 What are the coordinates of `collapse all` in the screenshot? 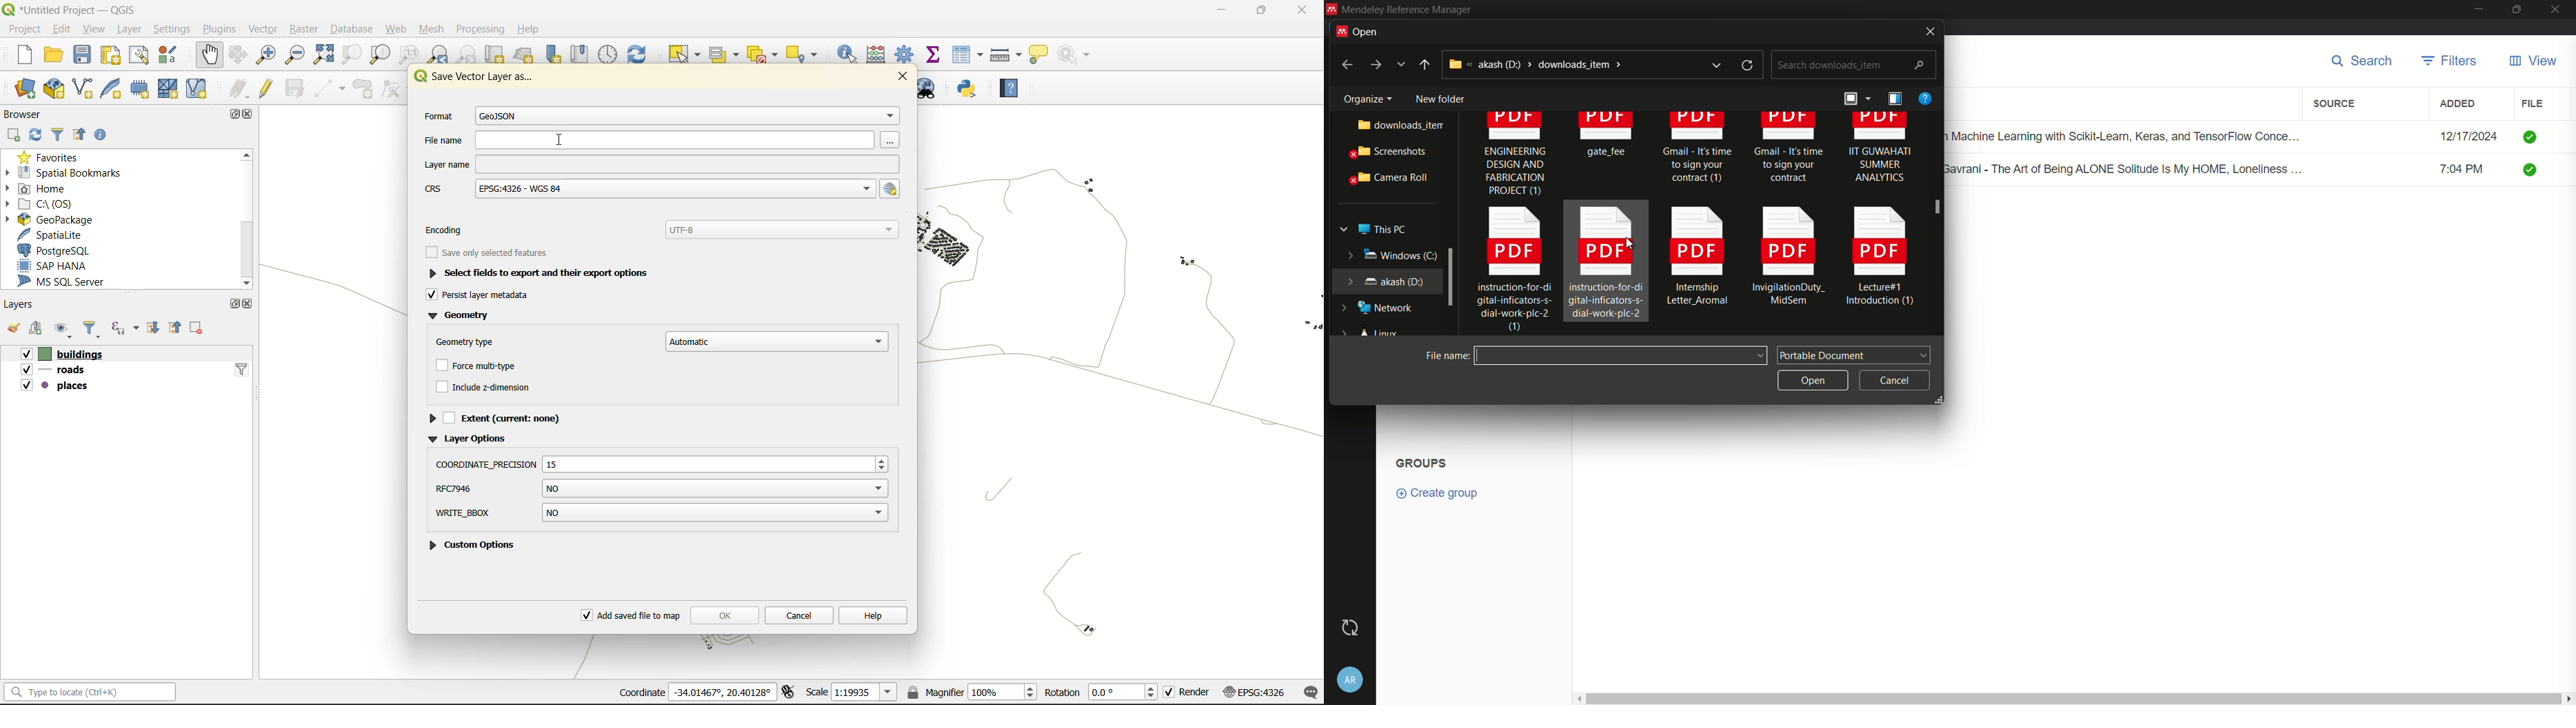 It's located at (178, 328).